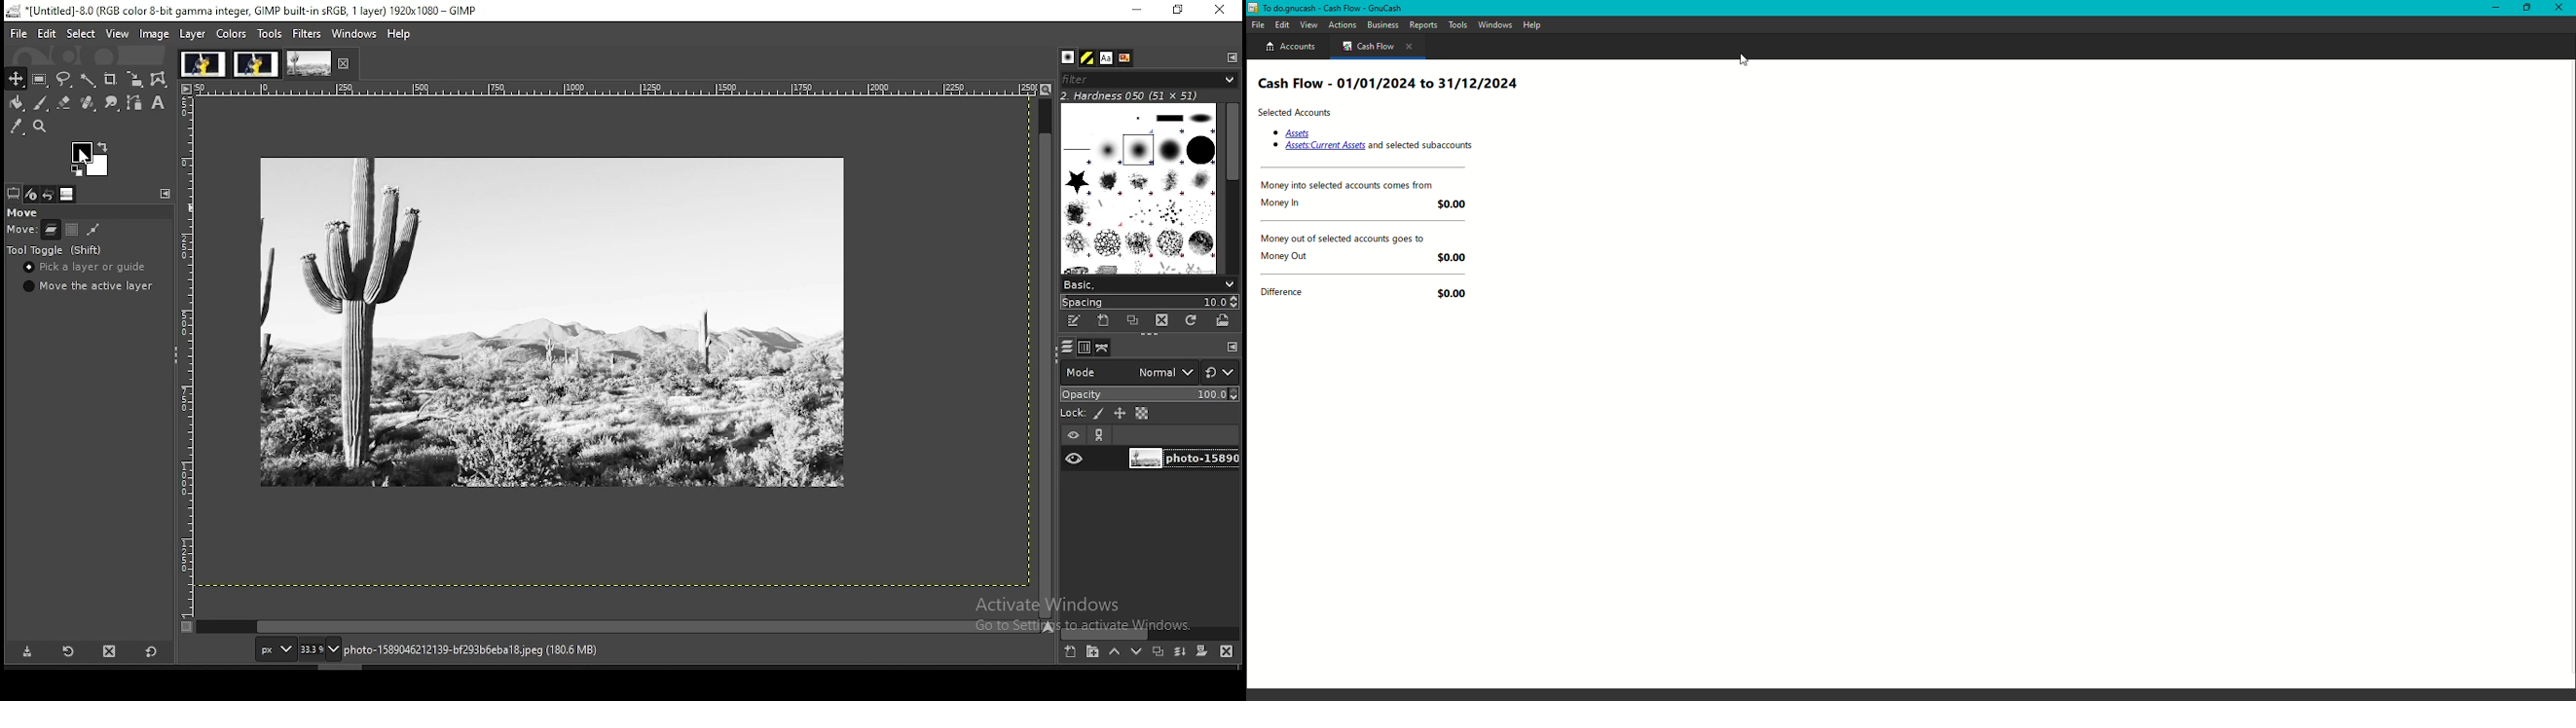  Describe the element at coordinates (1067, 348) in the screenshot. I see `layers` at that location.